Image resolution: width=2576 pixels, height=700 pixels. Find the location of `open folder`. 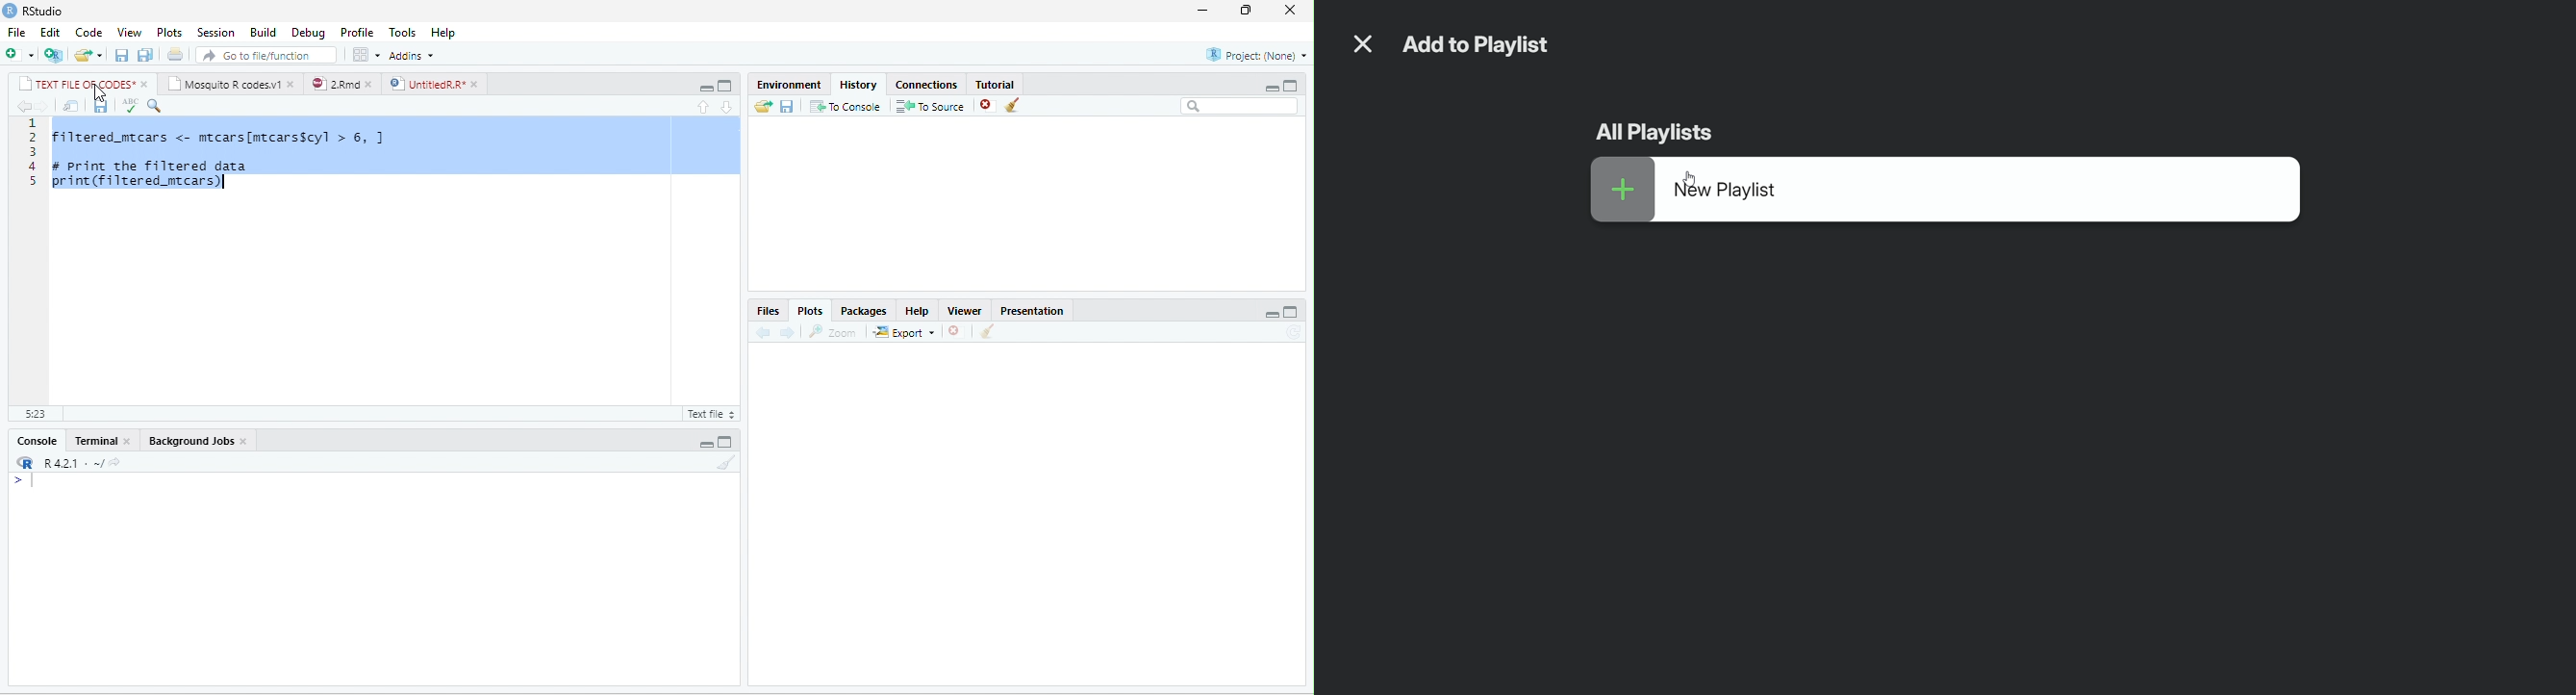

open folder is located at coordinates (763, 106).